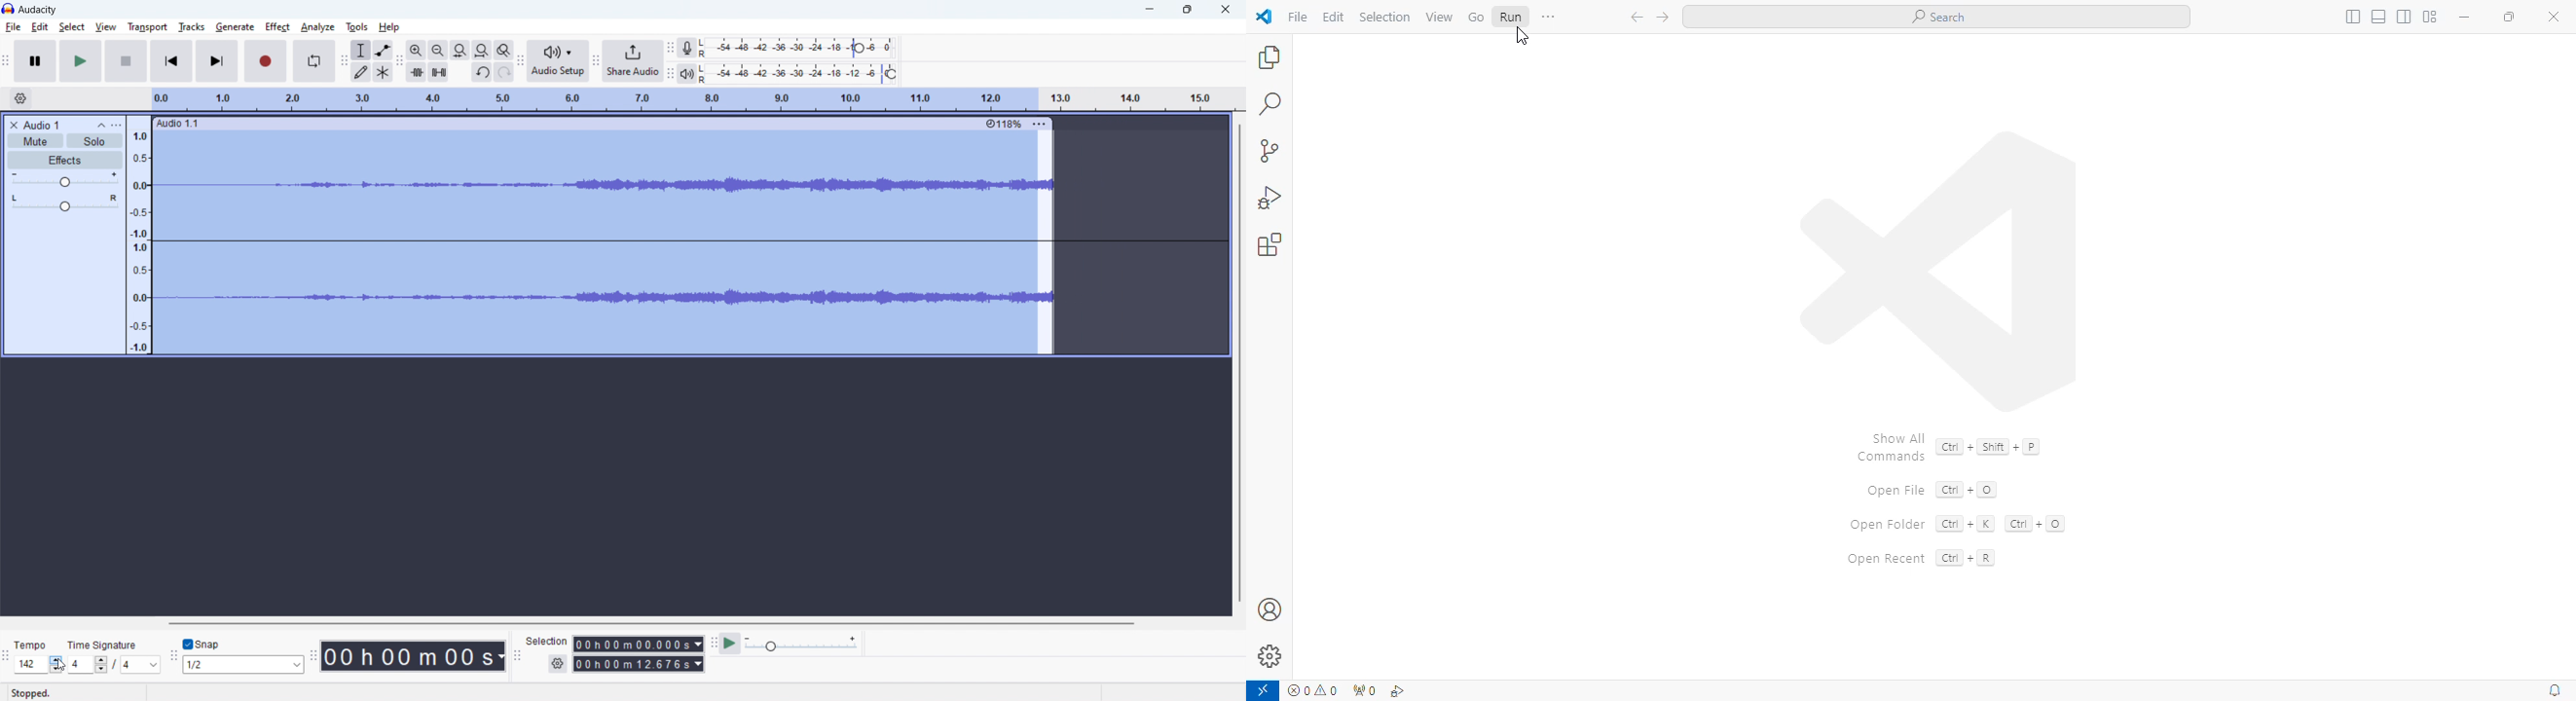  I want to click on amplitude, so click(140, 235).